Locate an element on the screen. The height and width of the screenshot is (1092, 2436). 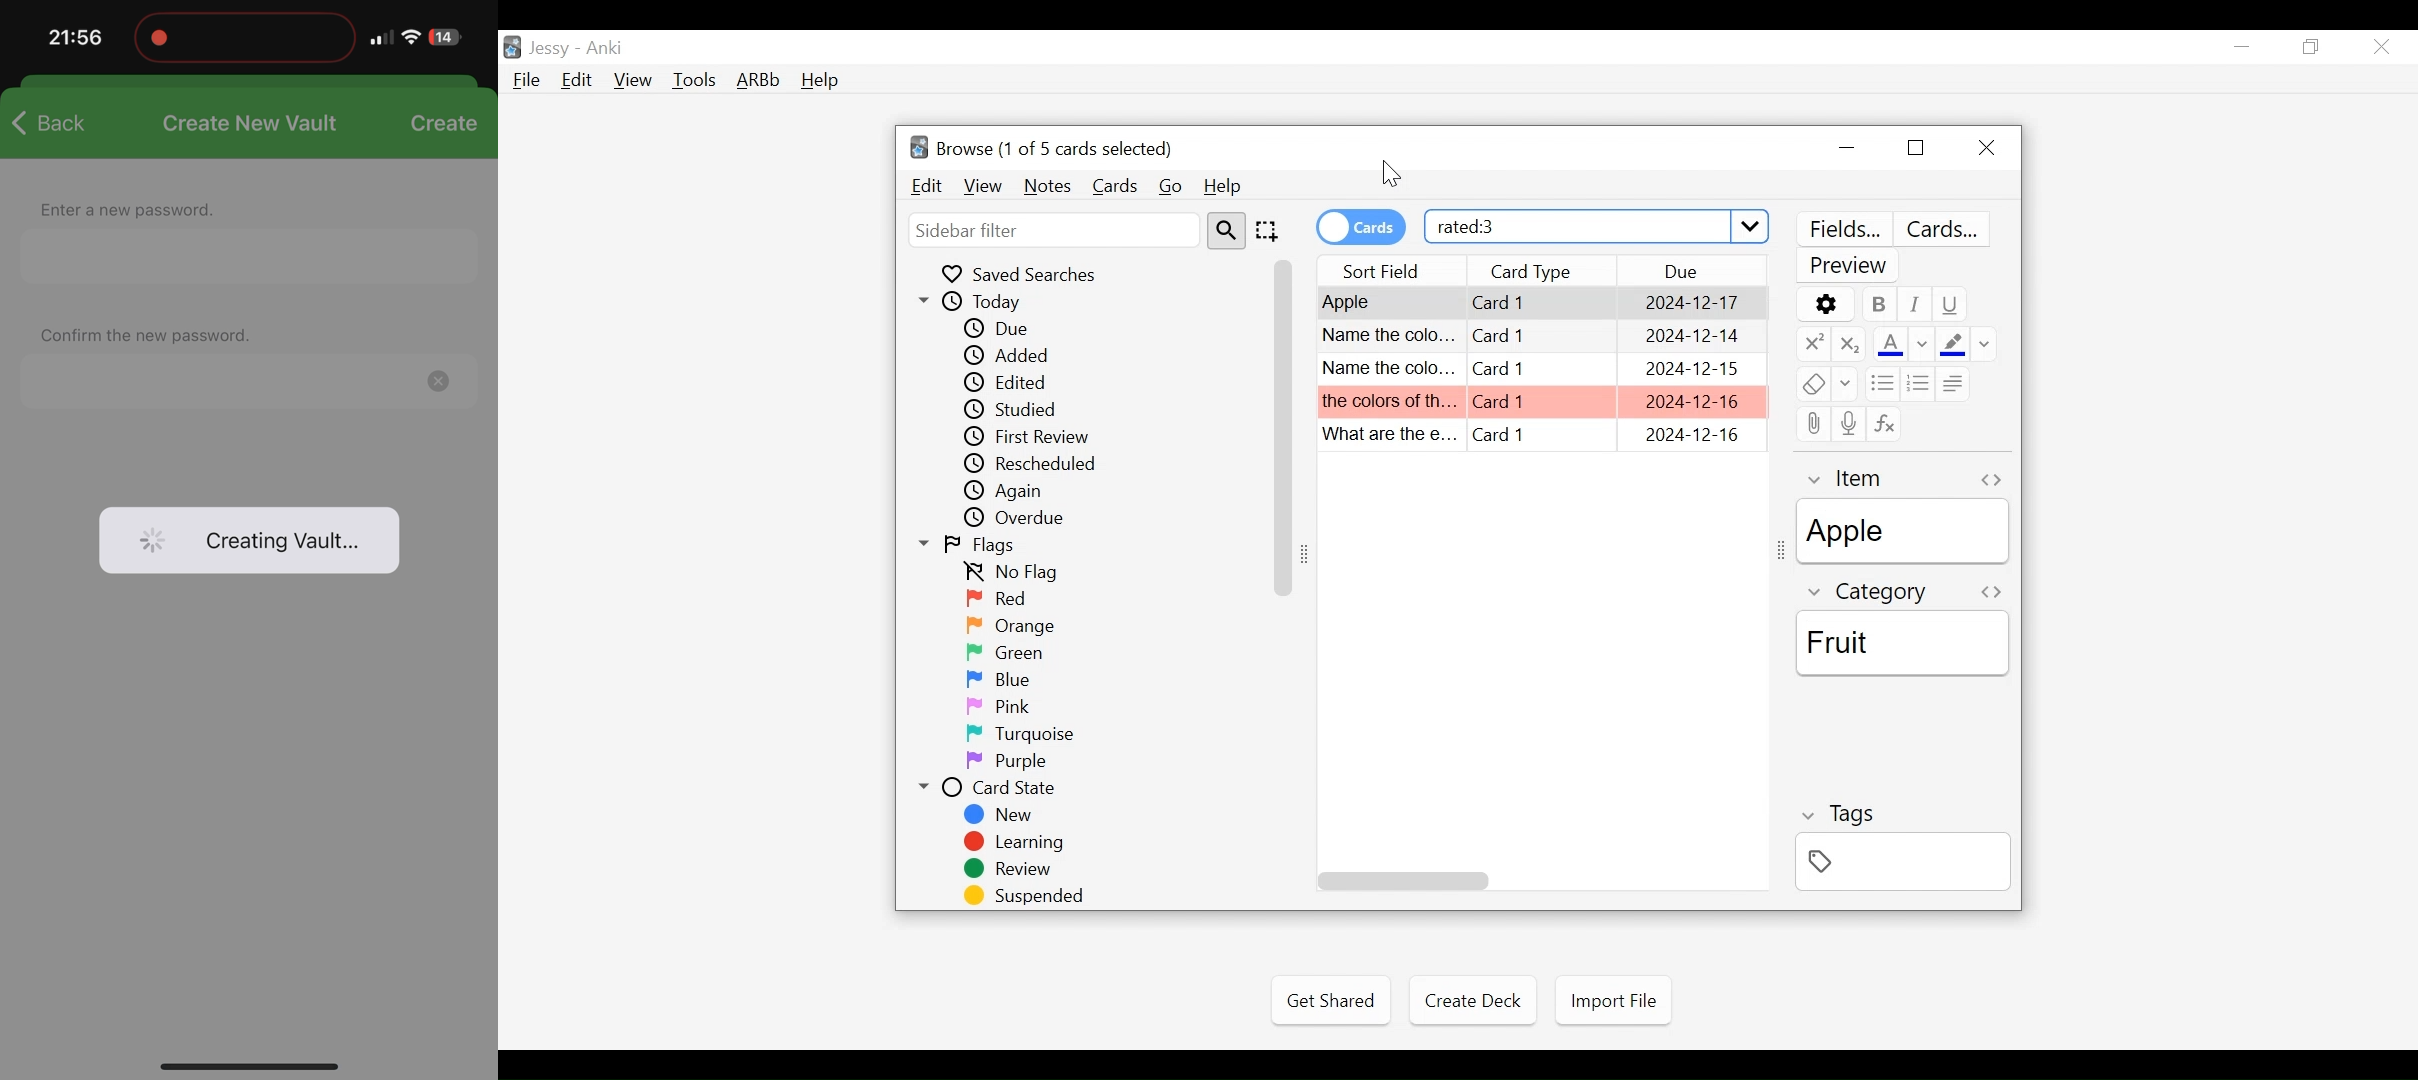
Toggle Cards/Notes is located at coordinates (1360, 227).